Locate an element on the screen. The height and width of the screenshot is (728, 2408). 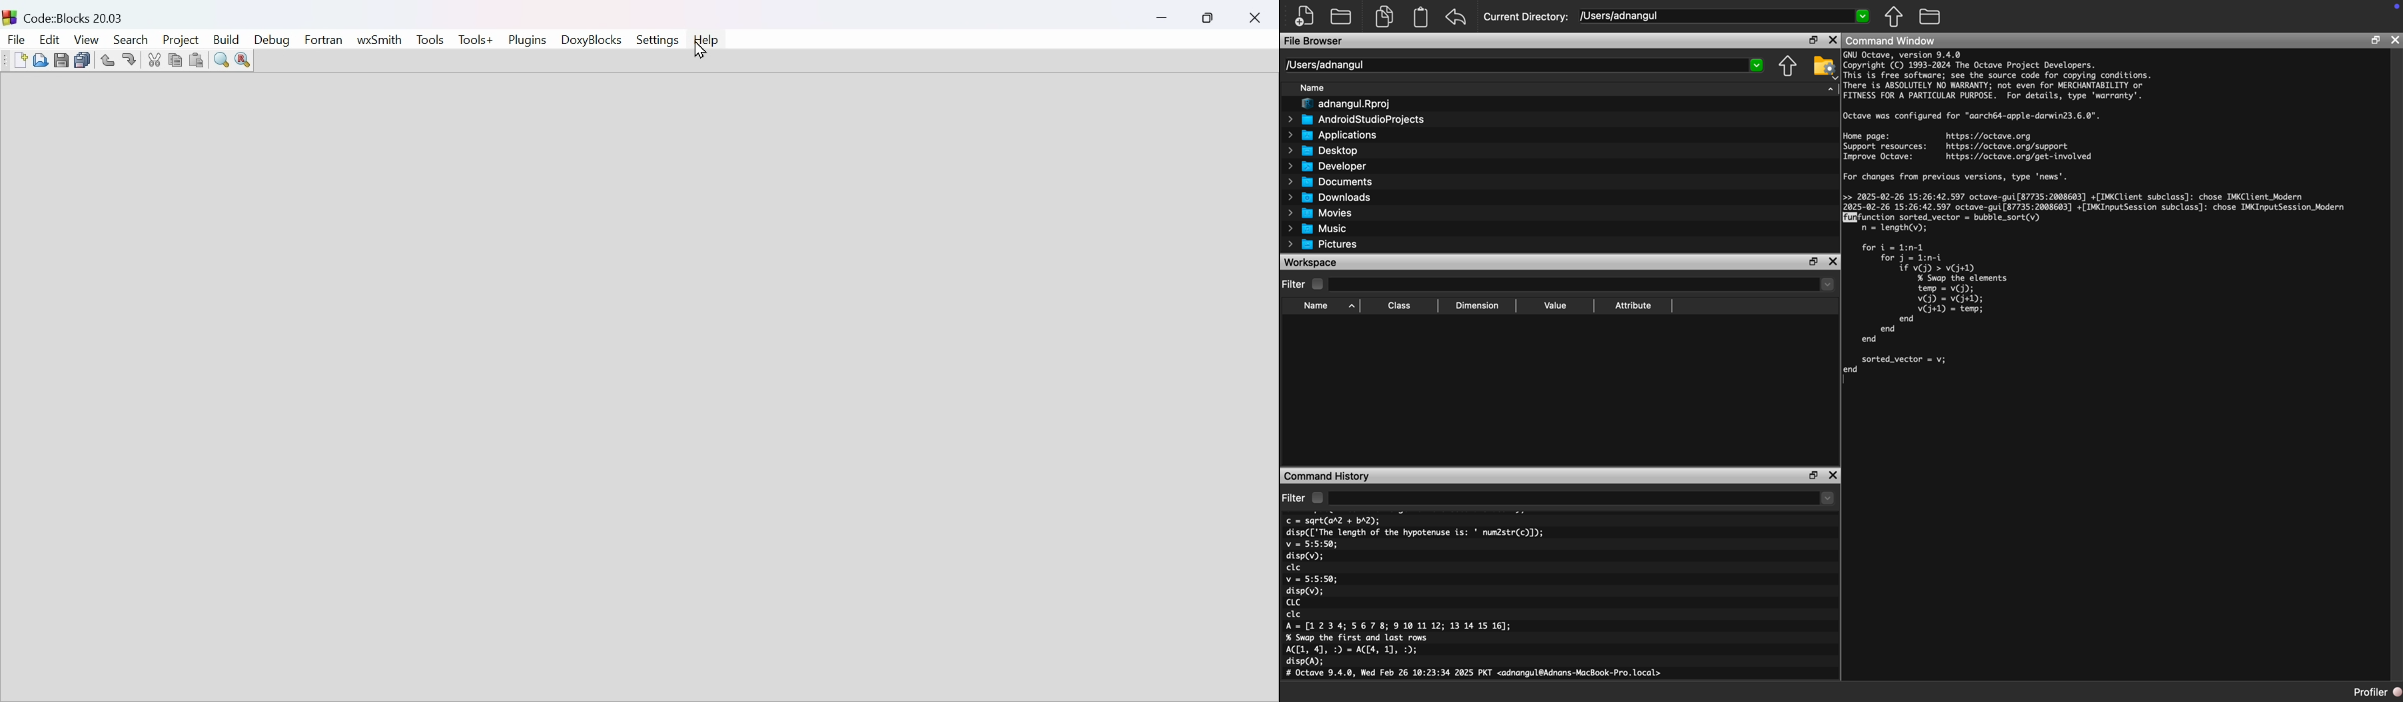
Music is located at coordinates (1318, 228).